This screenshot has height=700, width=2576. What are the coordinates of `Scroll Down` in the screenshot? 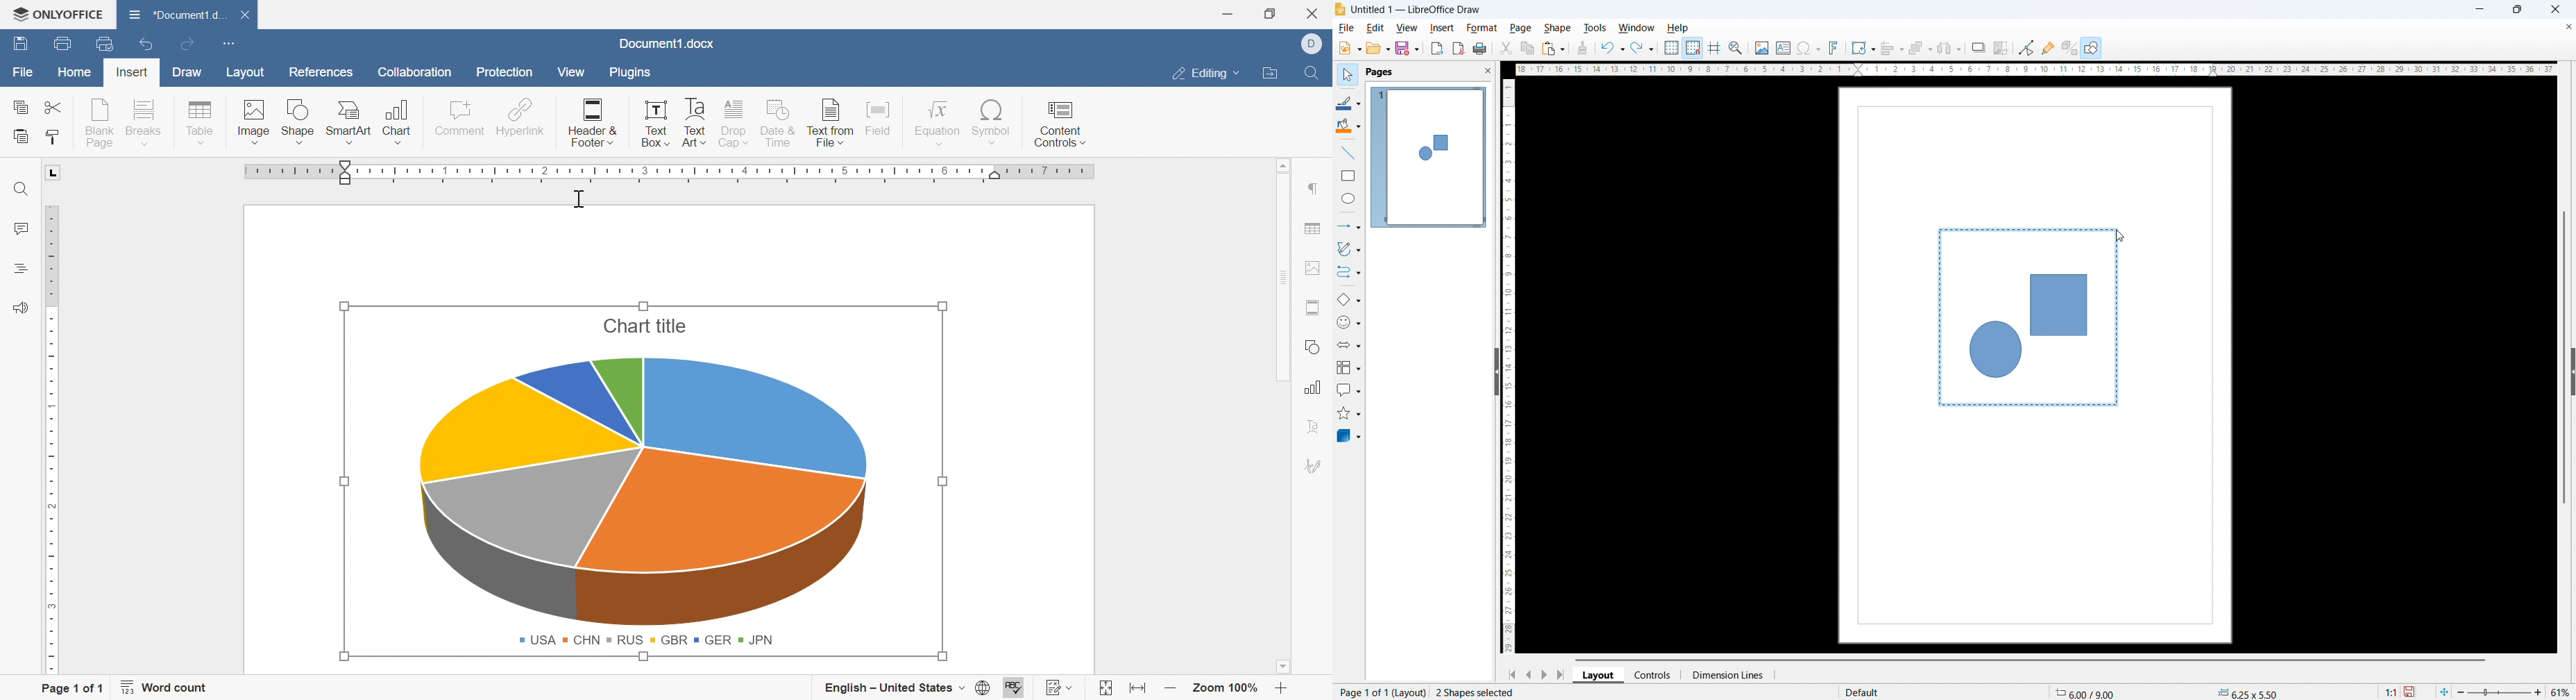 It's located at (1282, 665).